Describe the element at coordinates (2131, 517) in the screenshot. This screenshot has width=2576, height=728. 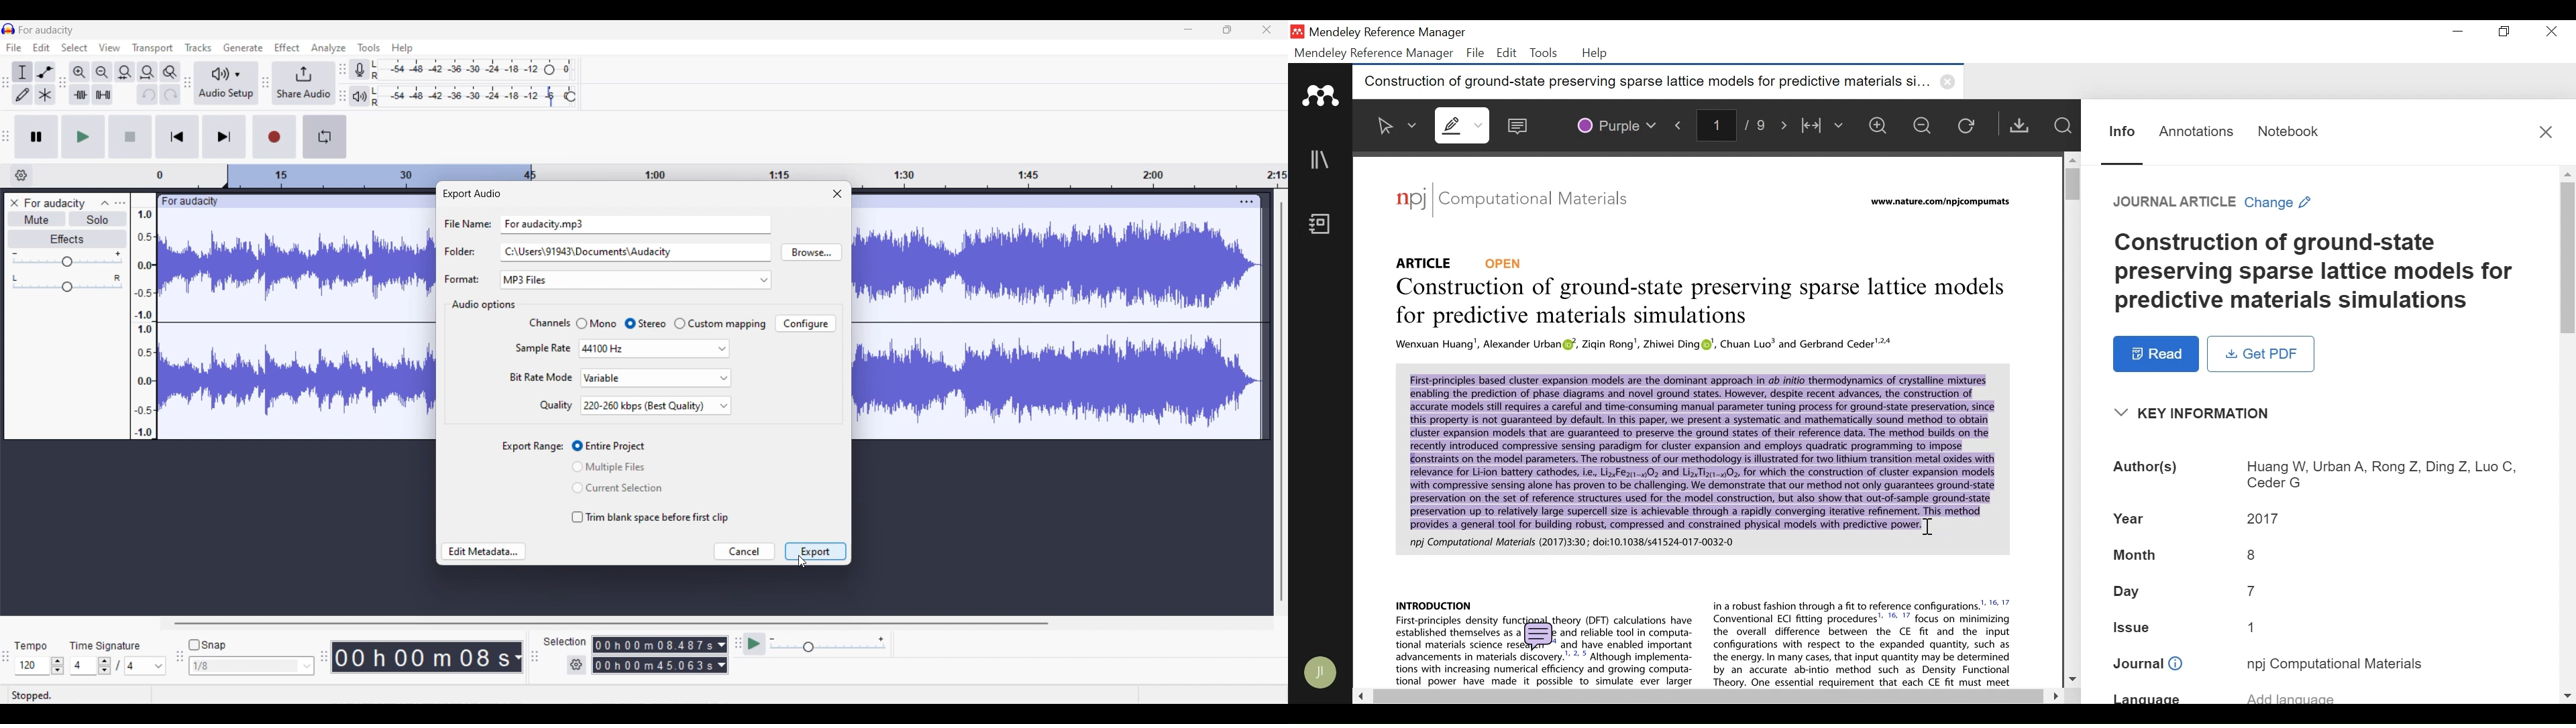
I see `Year` at that location.